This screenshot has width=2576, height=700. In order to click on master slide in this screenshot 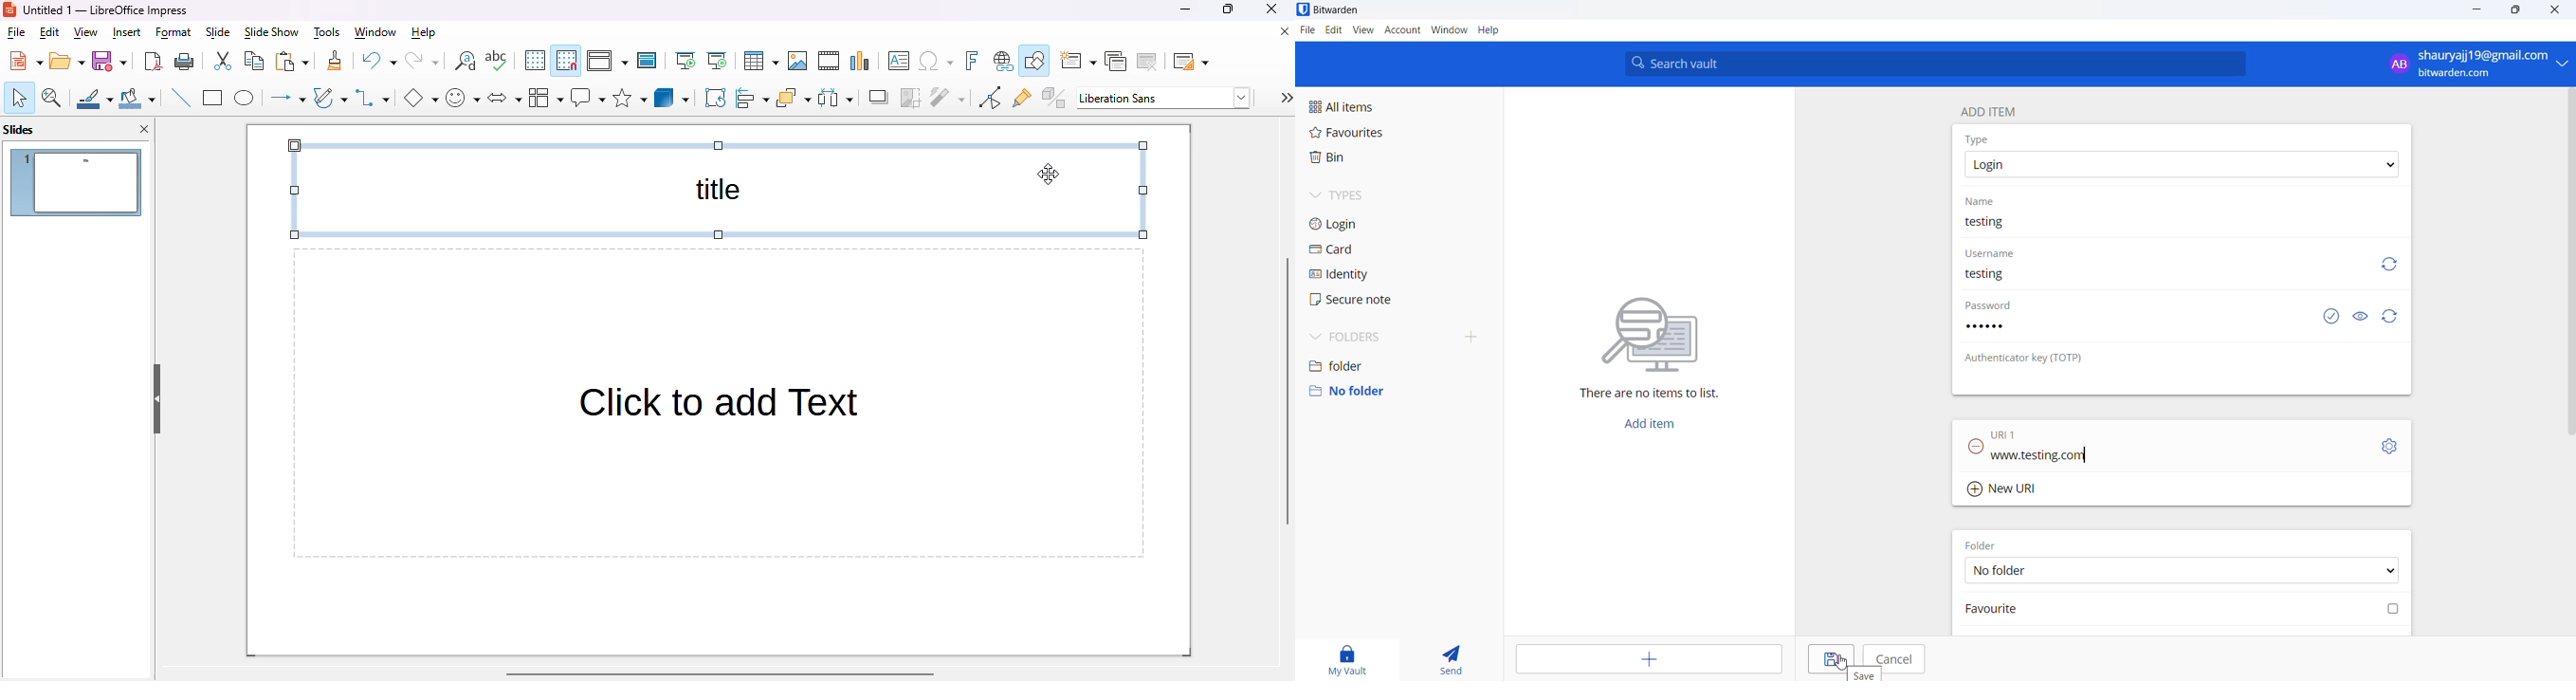, I will do `click(648, 61)`.